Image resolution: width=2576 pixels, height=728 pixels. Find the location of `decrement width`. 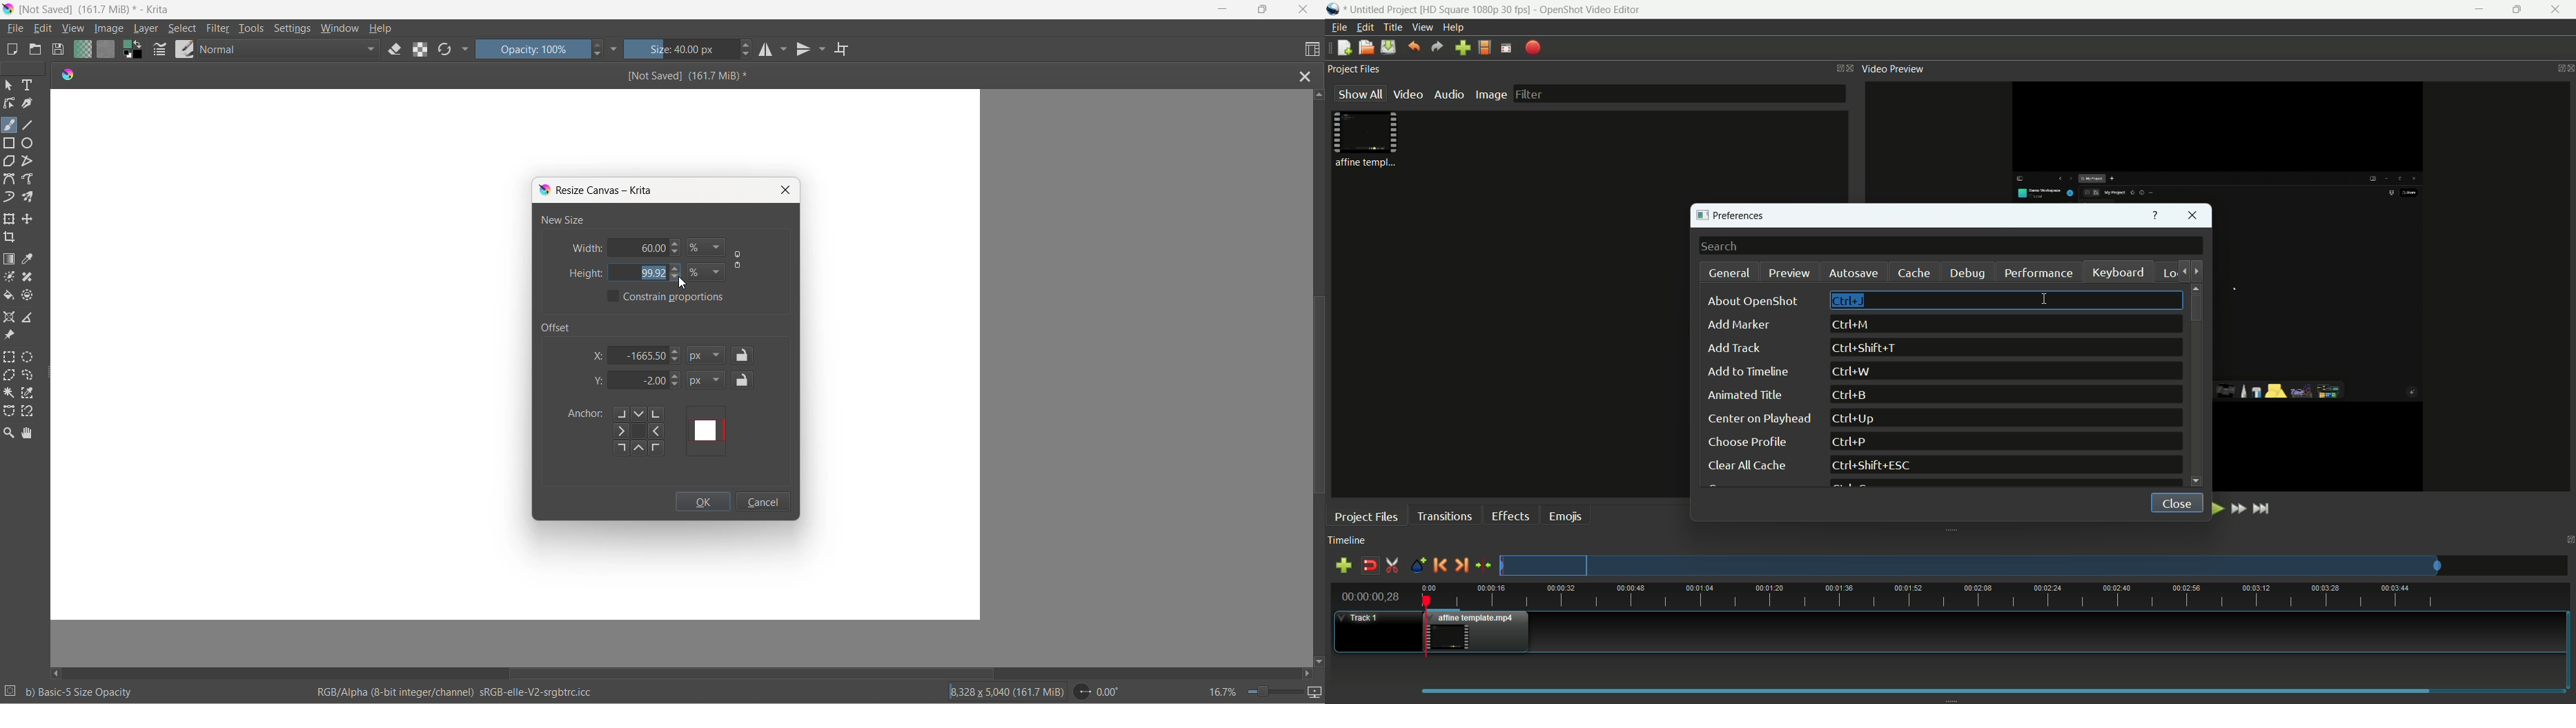

decrement width is located at coordinates (680, 253).